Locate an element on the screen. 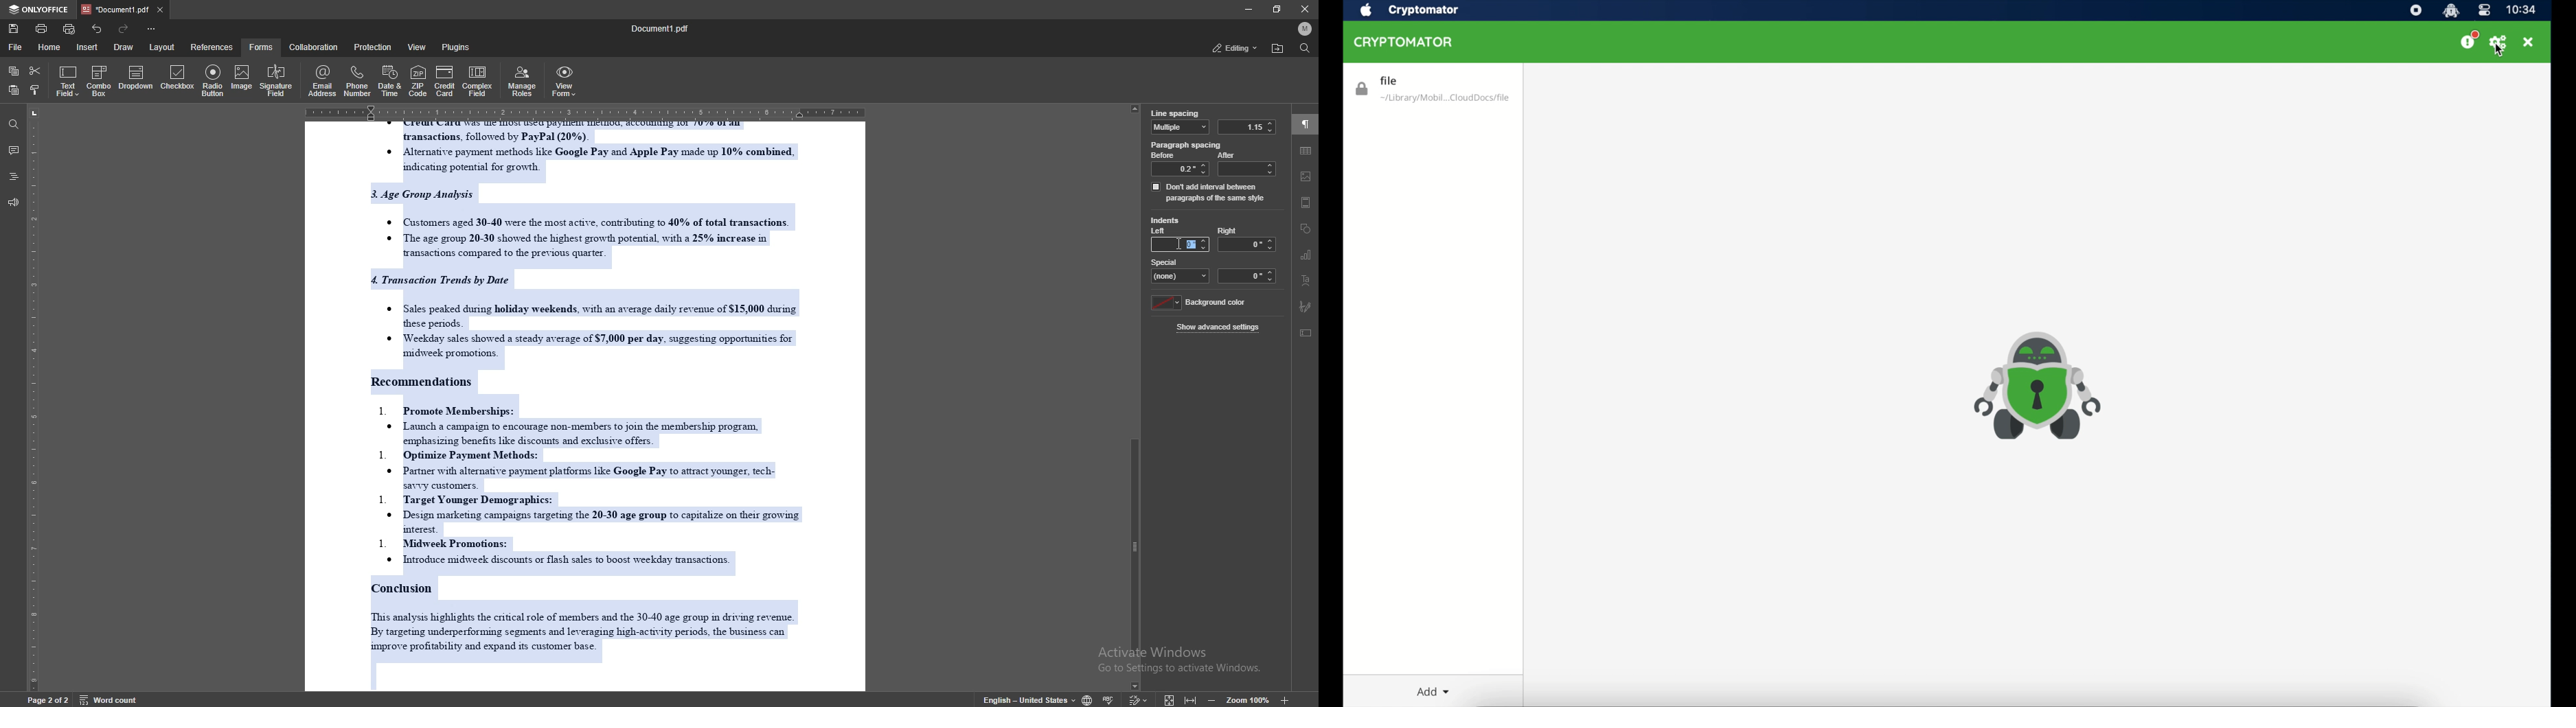 Image resolution: width=2576 pixels, height=728 pixels. cryptomator icon is located at coordinates (2039, 384).